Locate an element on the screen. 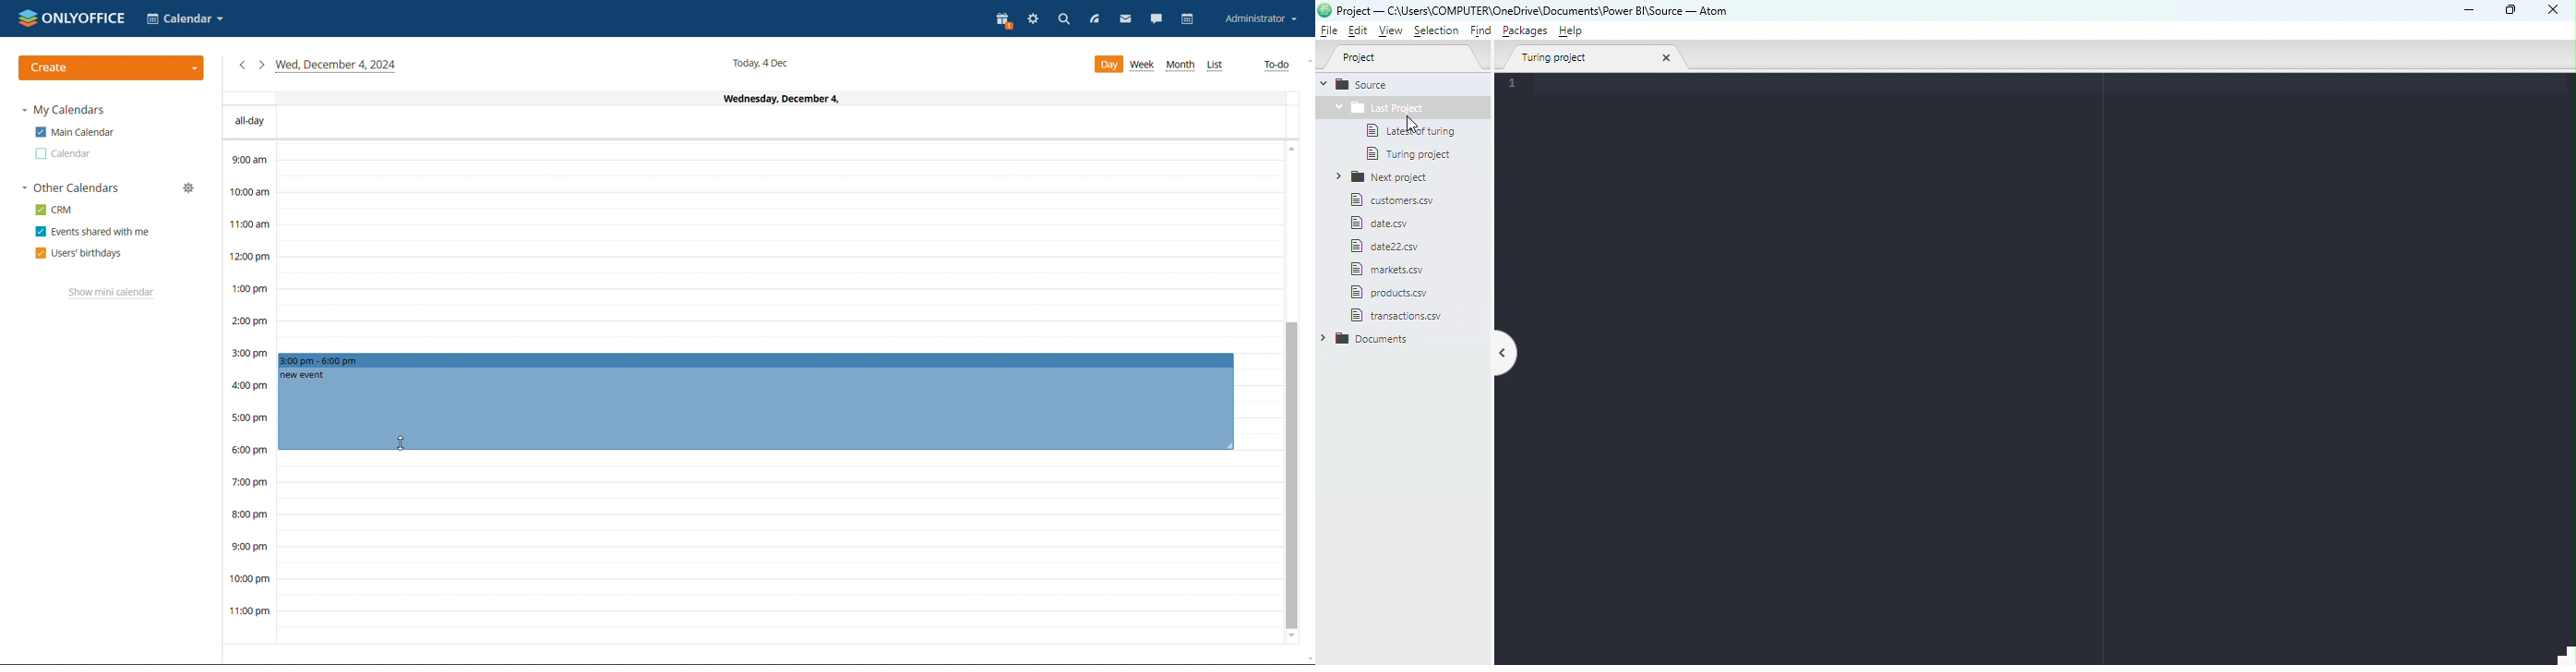 This screenshot has height=672, width=2576. month view is located at coordinates (1180, 65).